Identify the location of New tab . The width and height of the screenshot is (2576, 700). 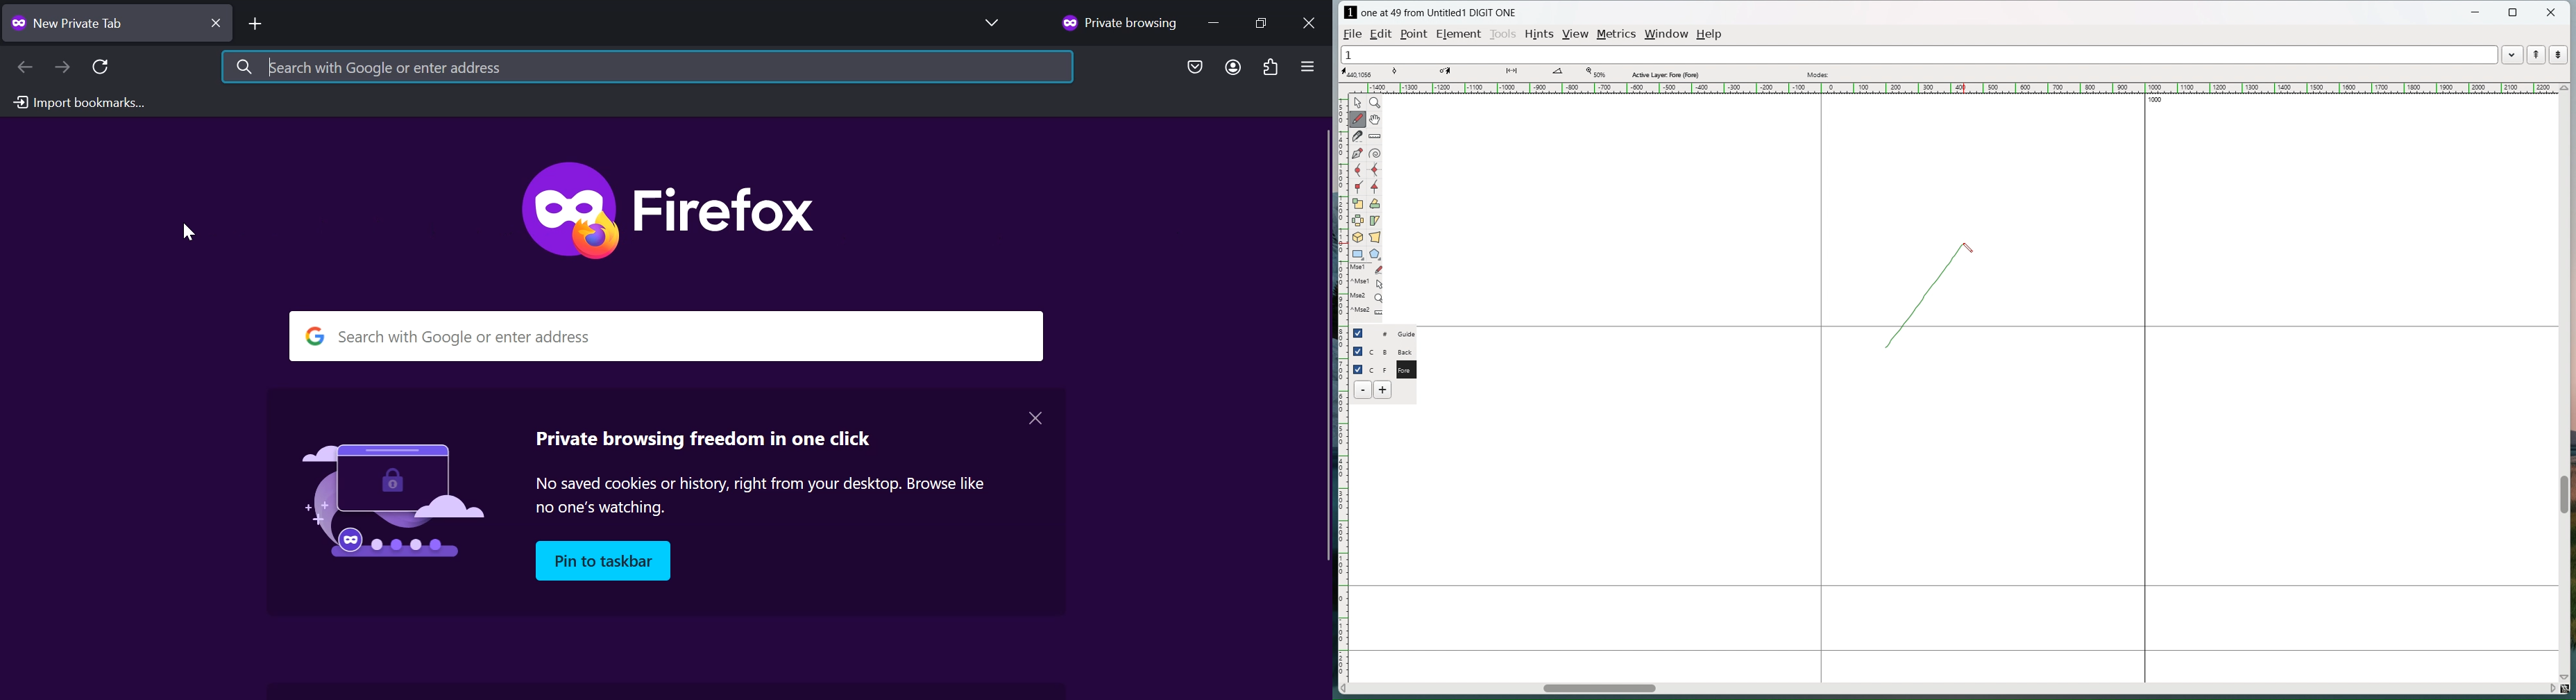
(96, 24).